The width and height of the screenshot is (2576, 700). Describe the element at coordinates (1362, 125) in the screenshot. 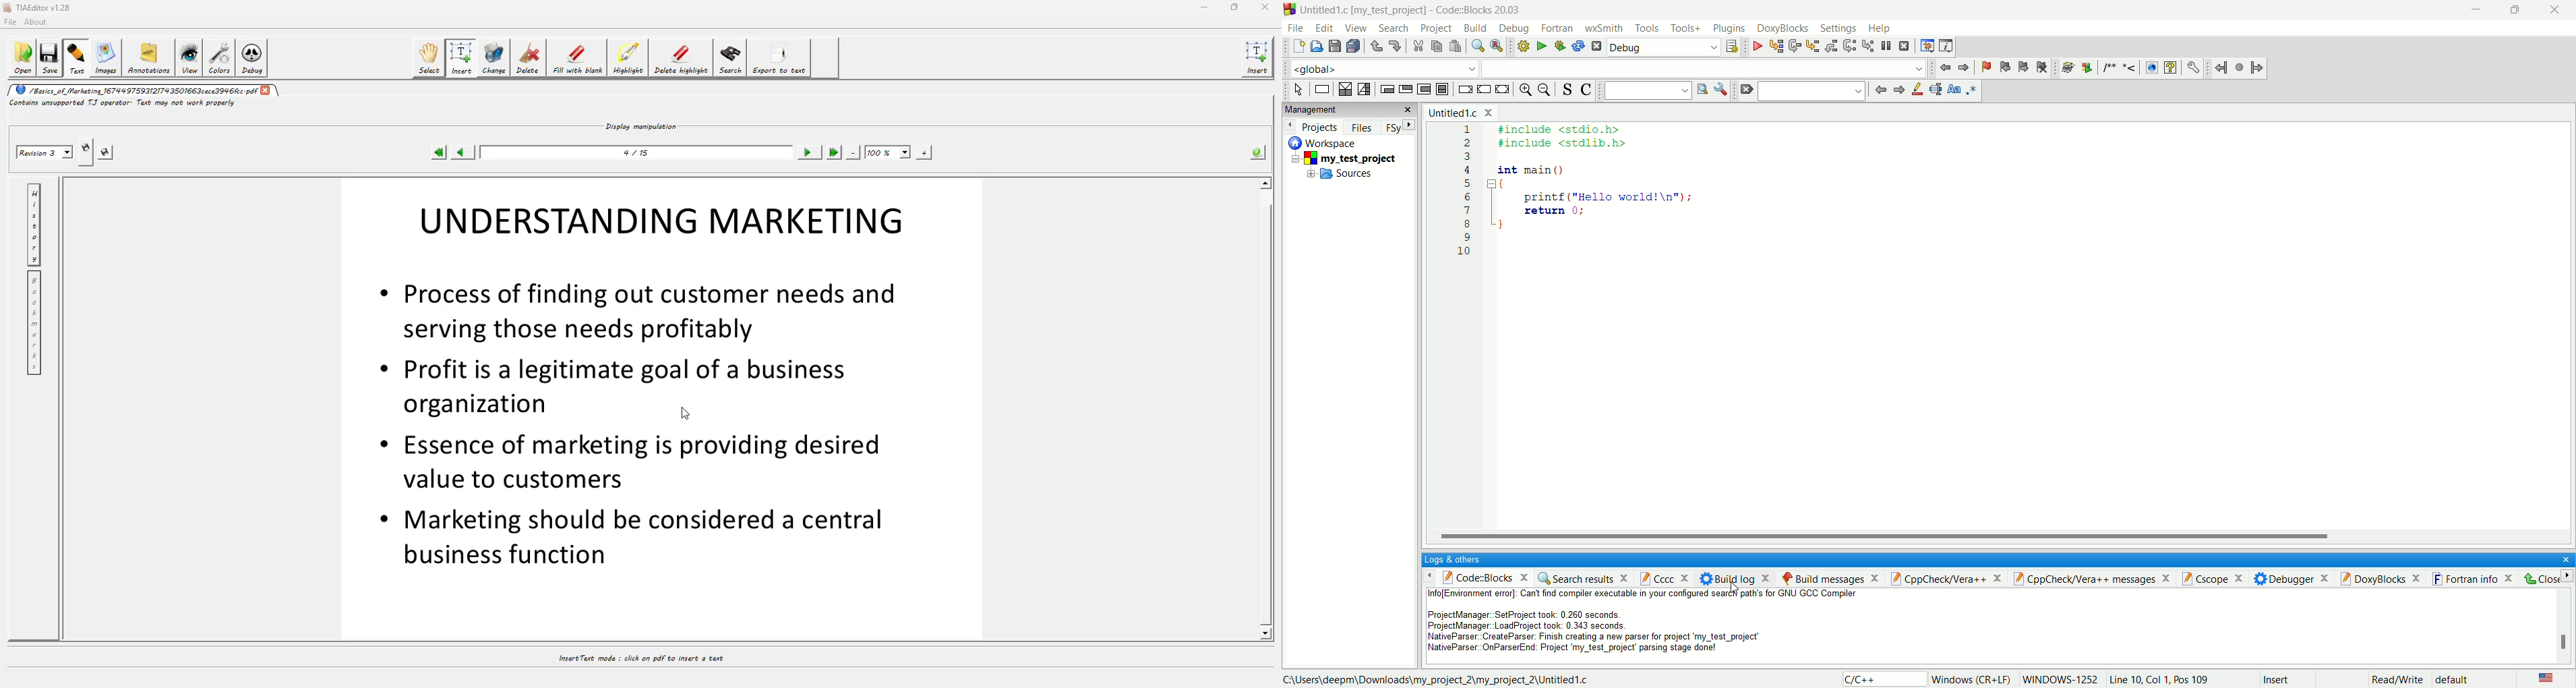

I see `Flies` at that location.